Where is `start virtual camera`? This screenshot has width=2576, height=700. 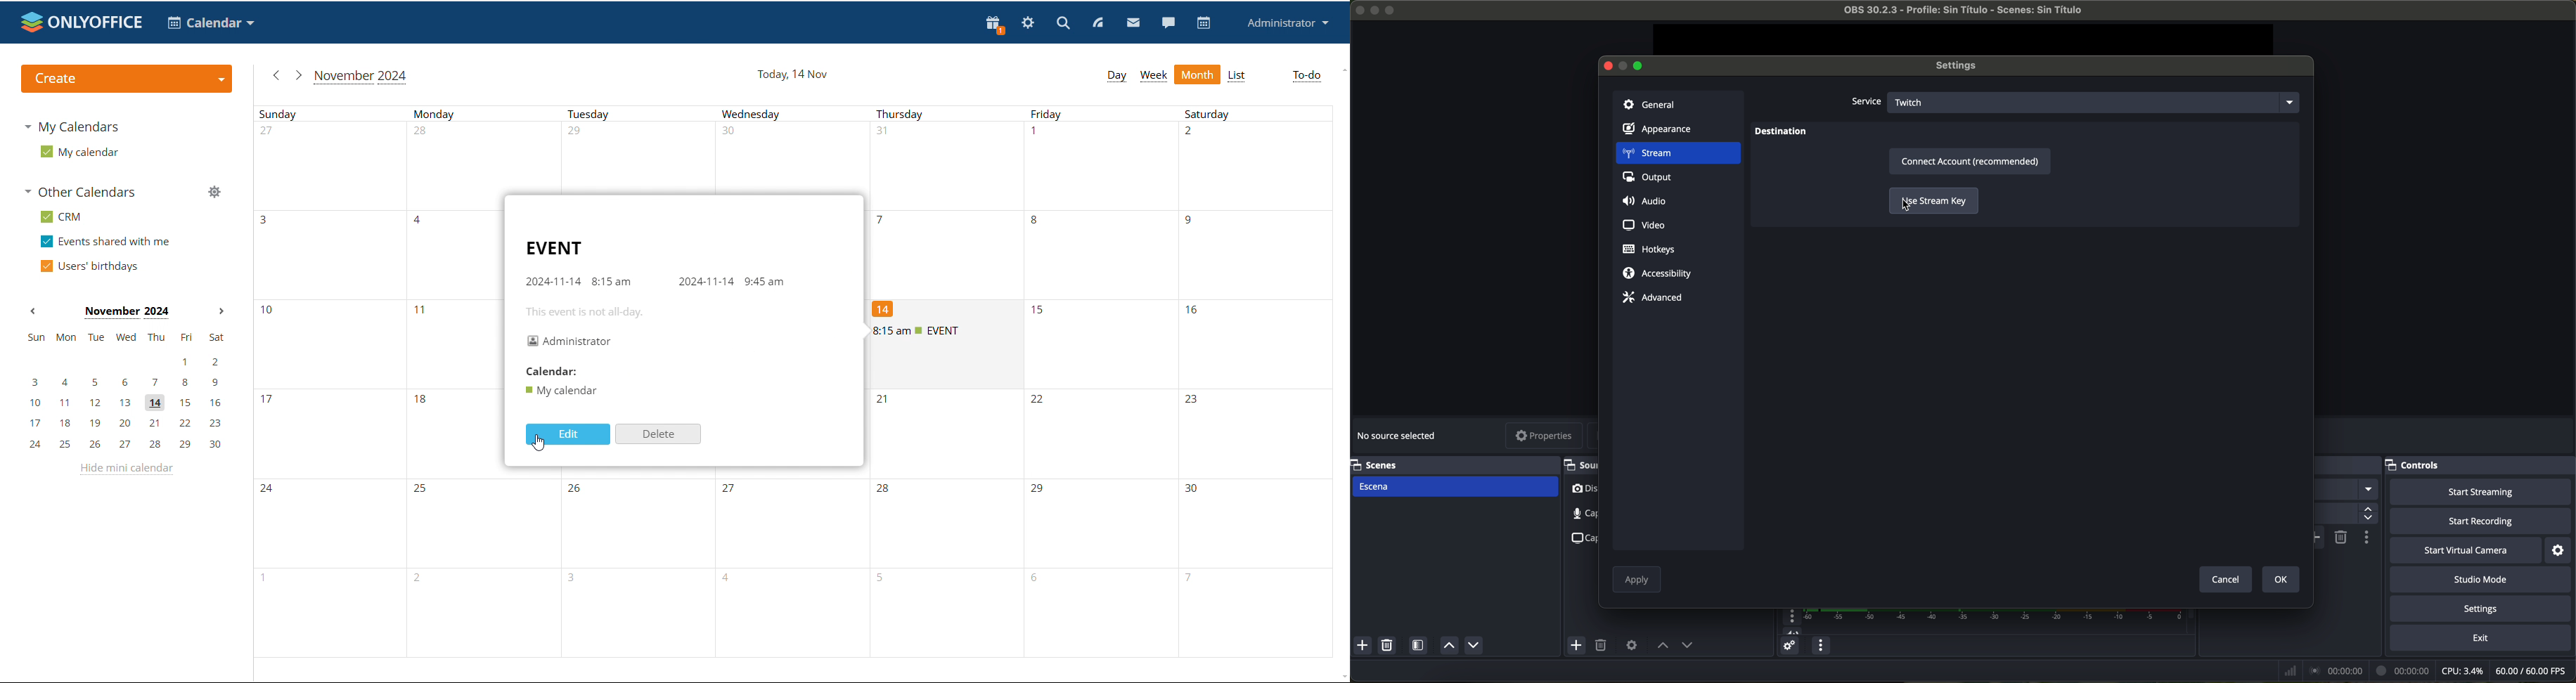
start virtual camera is located at coordinates (2466, 551).